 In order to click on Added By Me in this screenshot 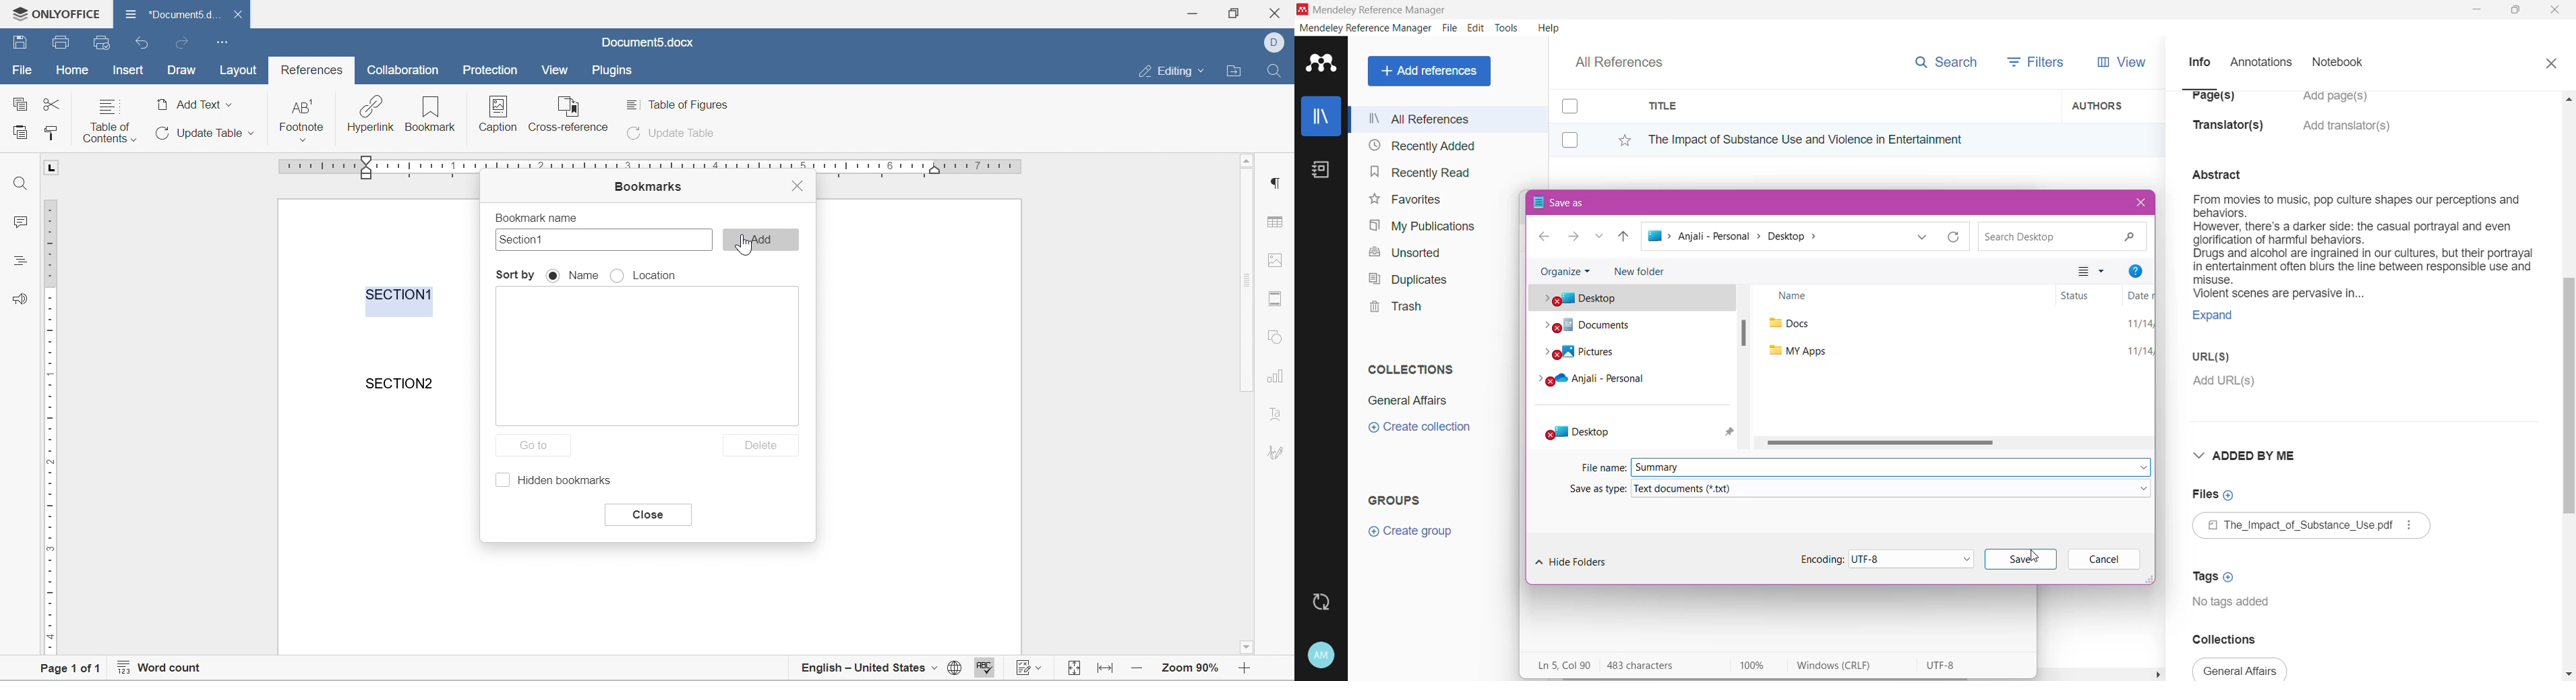, I will do `click(2248, 455)`.